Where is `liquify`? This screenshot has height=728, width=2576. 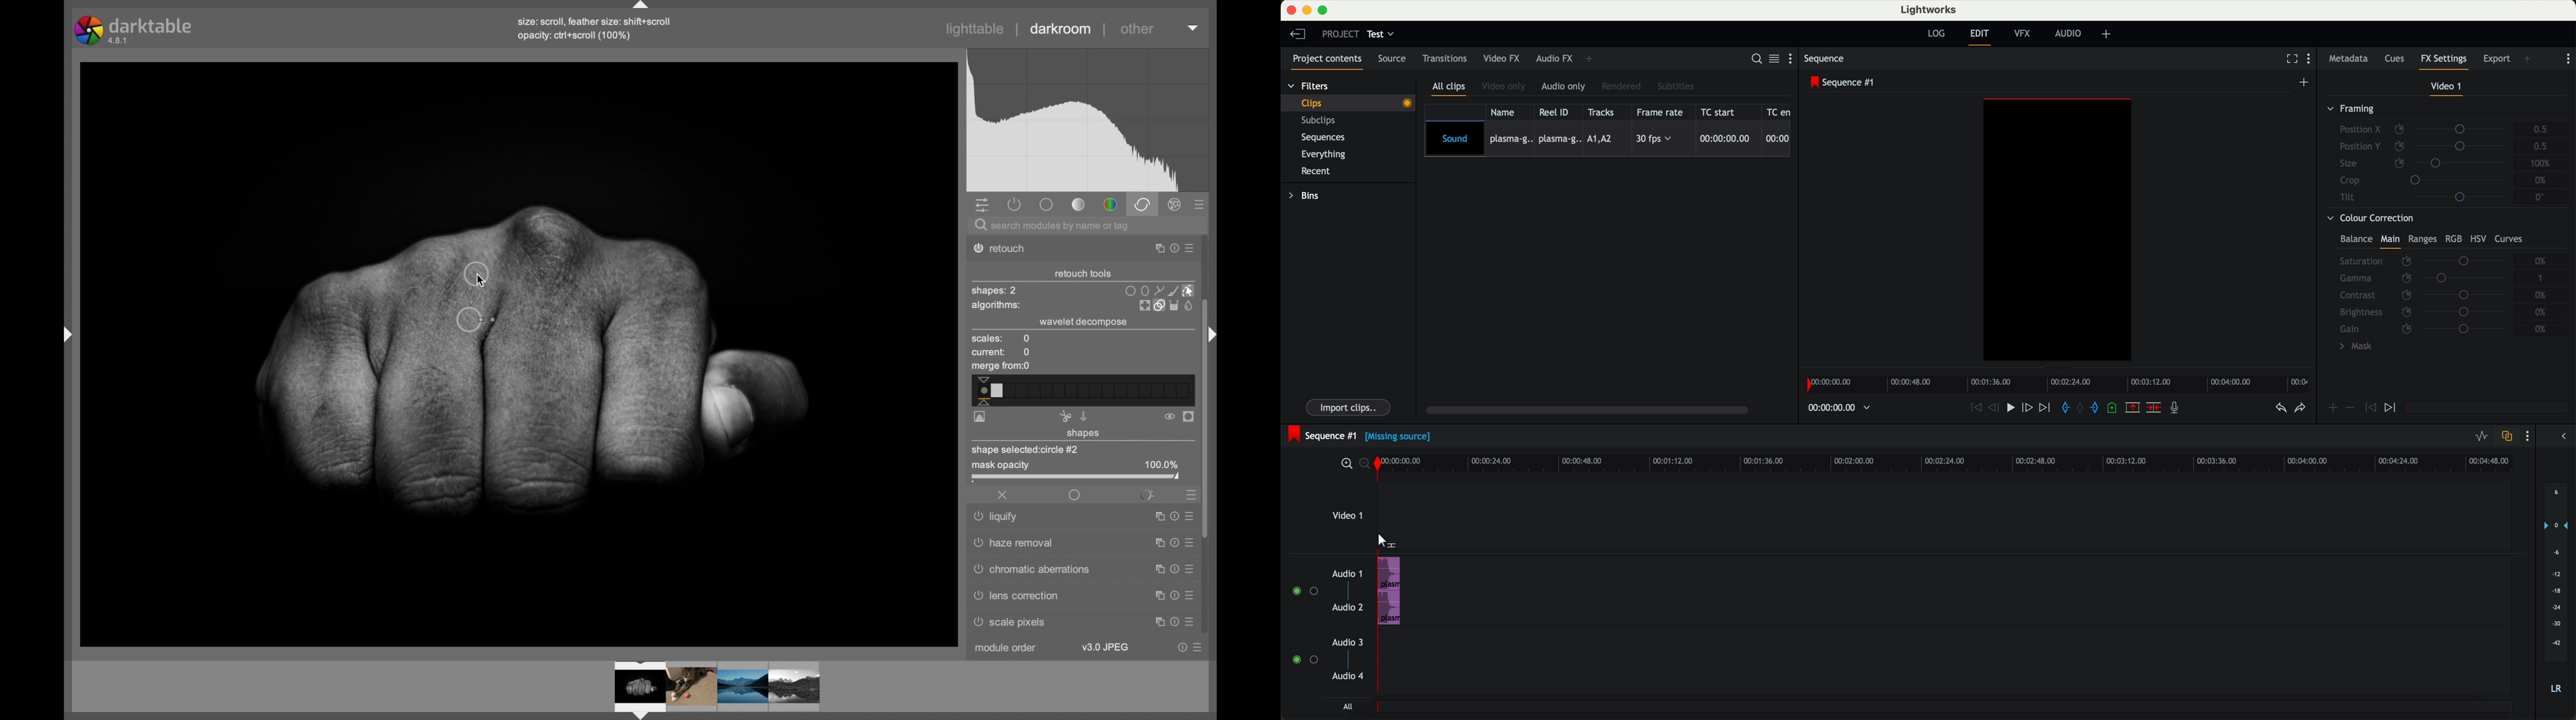 liquify is located at coordinates (998, 519).